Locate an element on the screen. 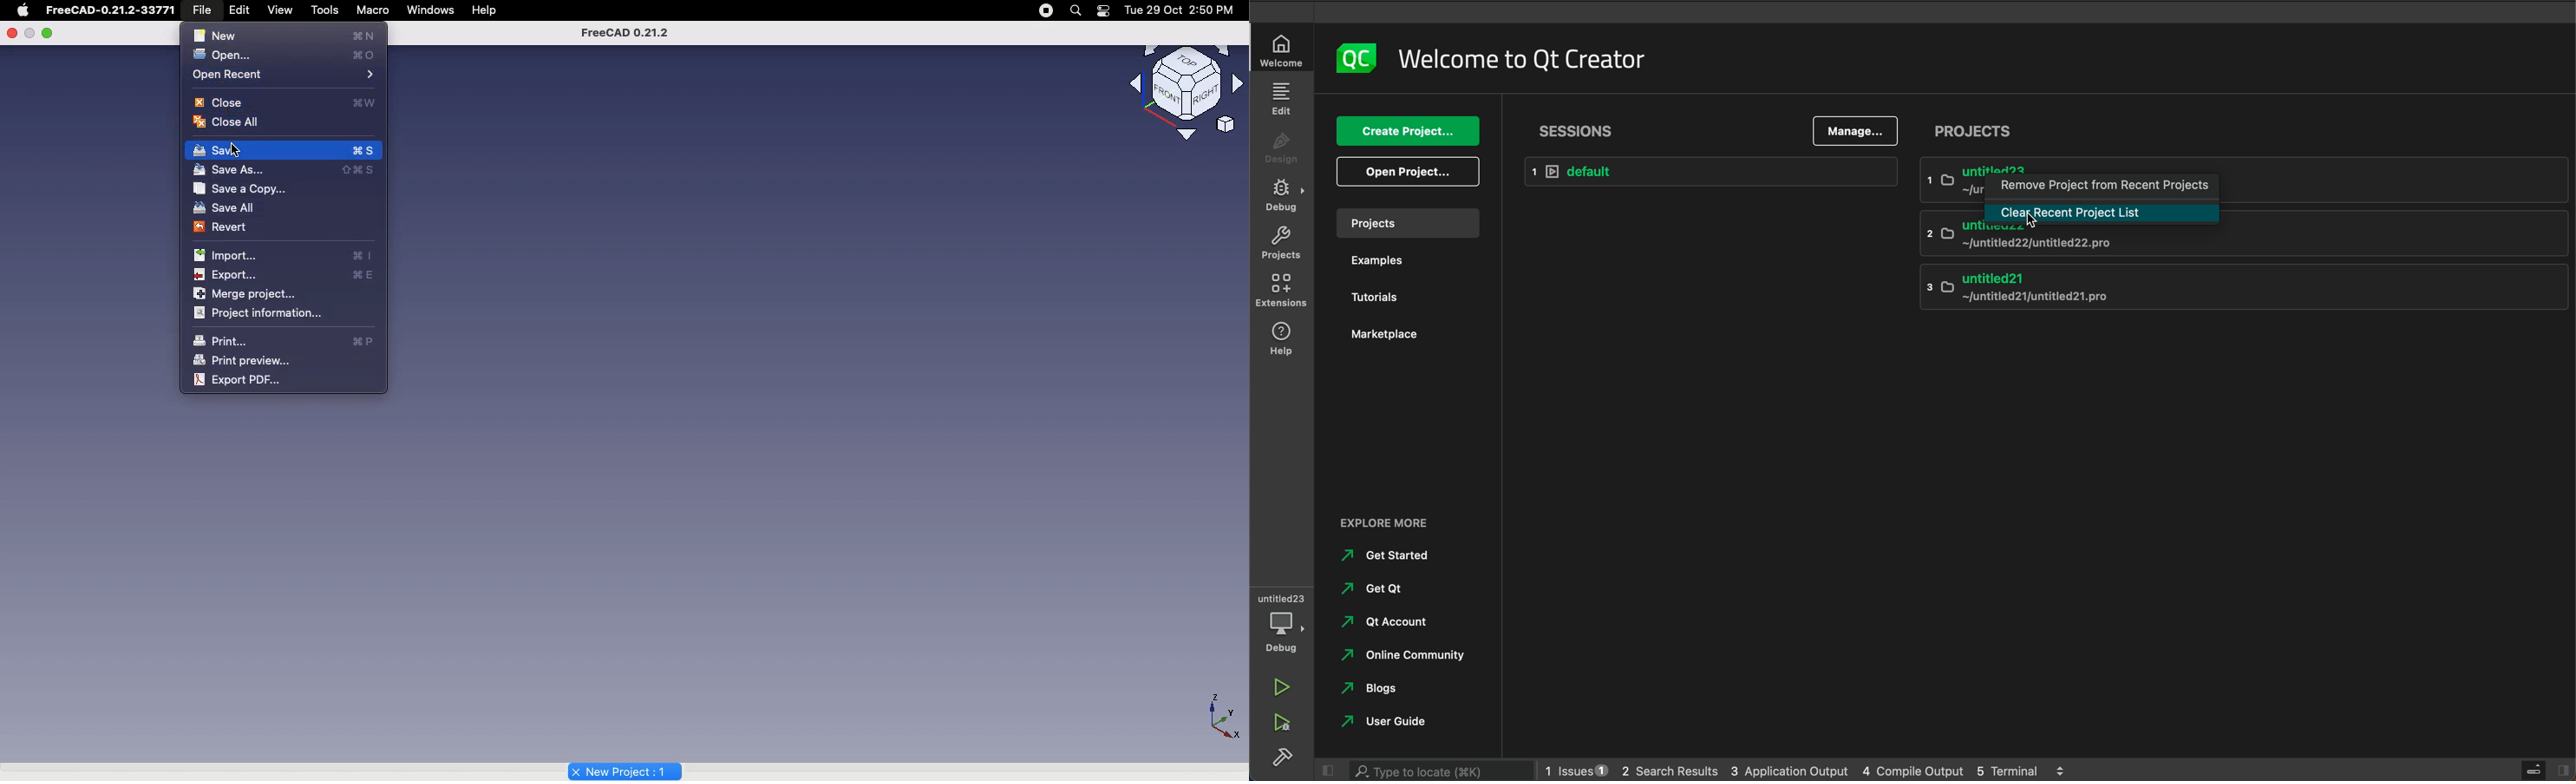 This screenshot has width=2576, height=784. Close is located at coordinates (12, 32).